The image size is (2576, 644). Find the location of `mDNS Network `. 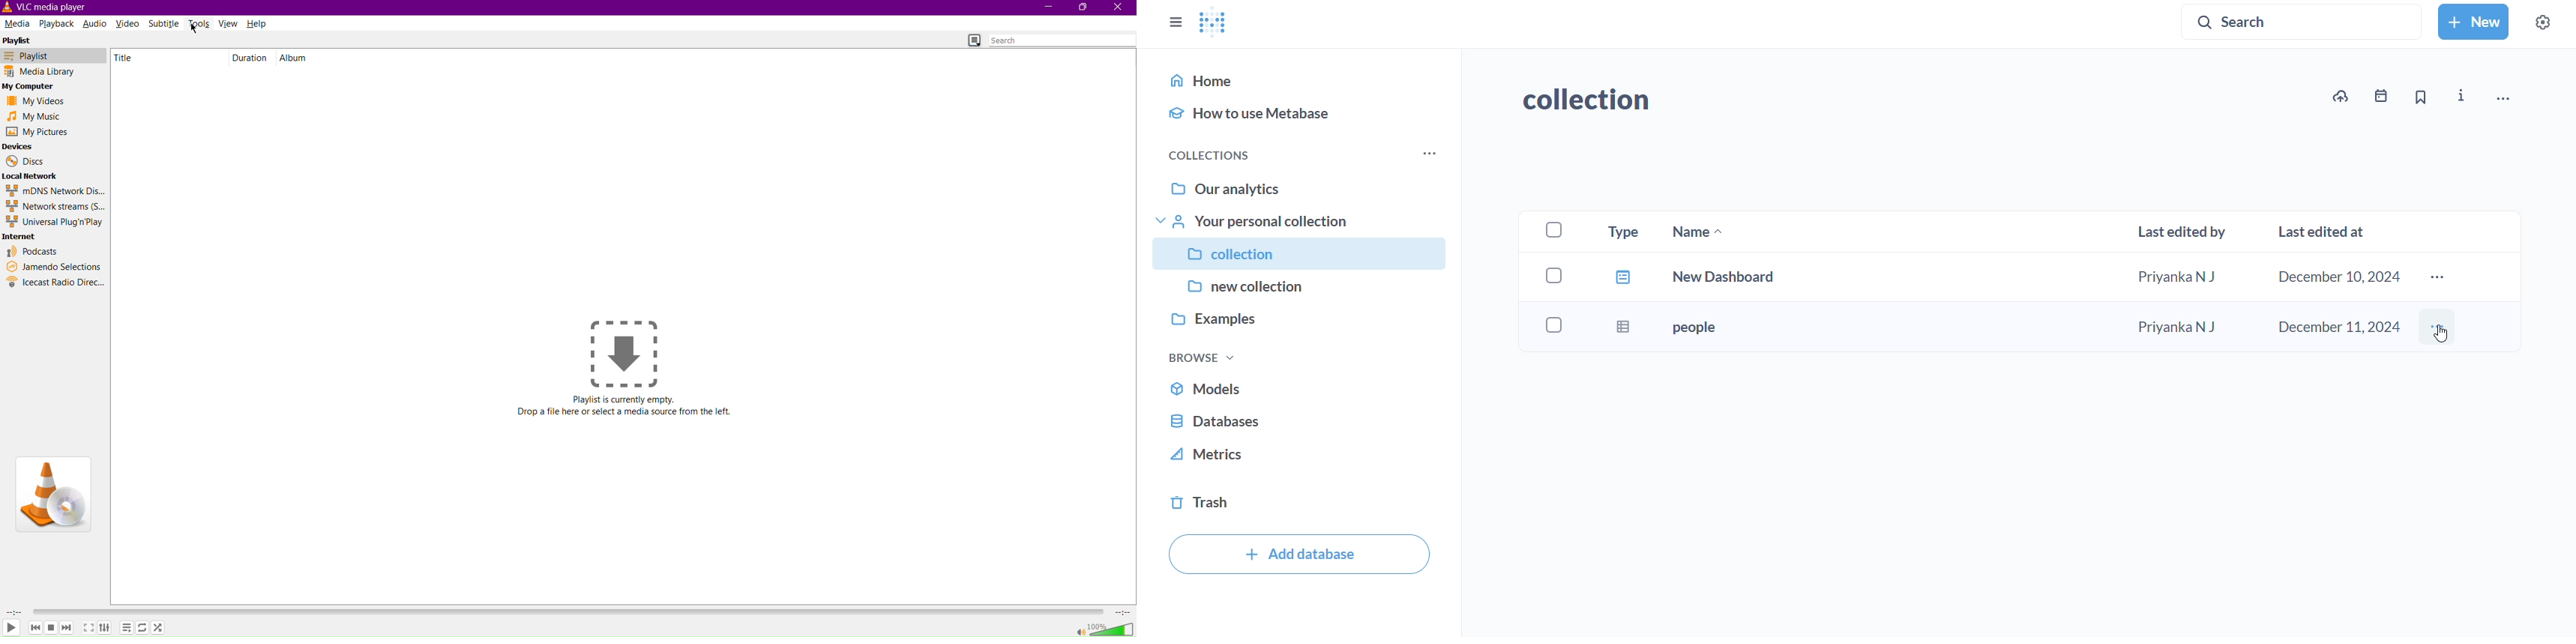

mDNS Network  is located at coordinates (56, 191).